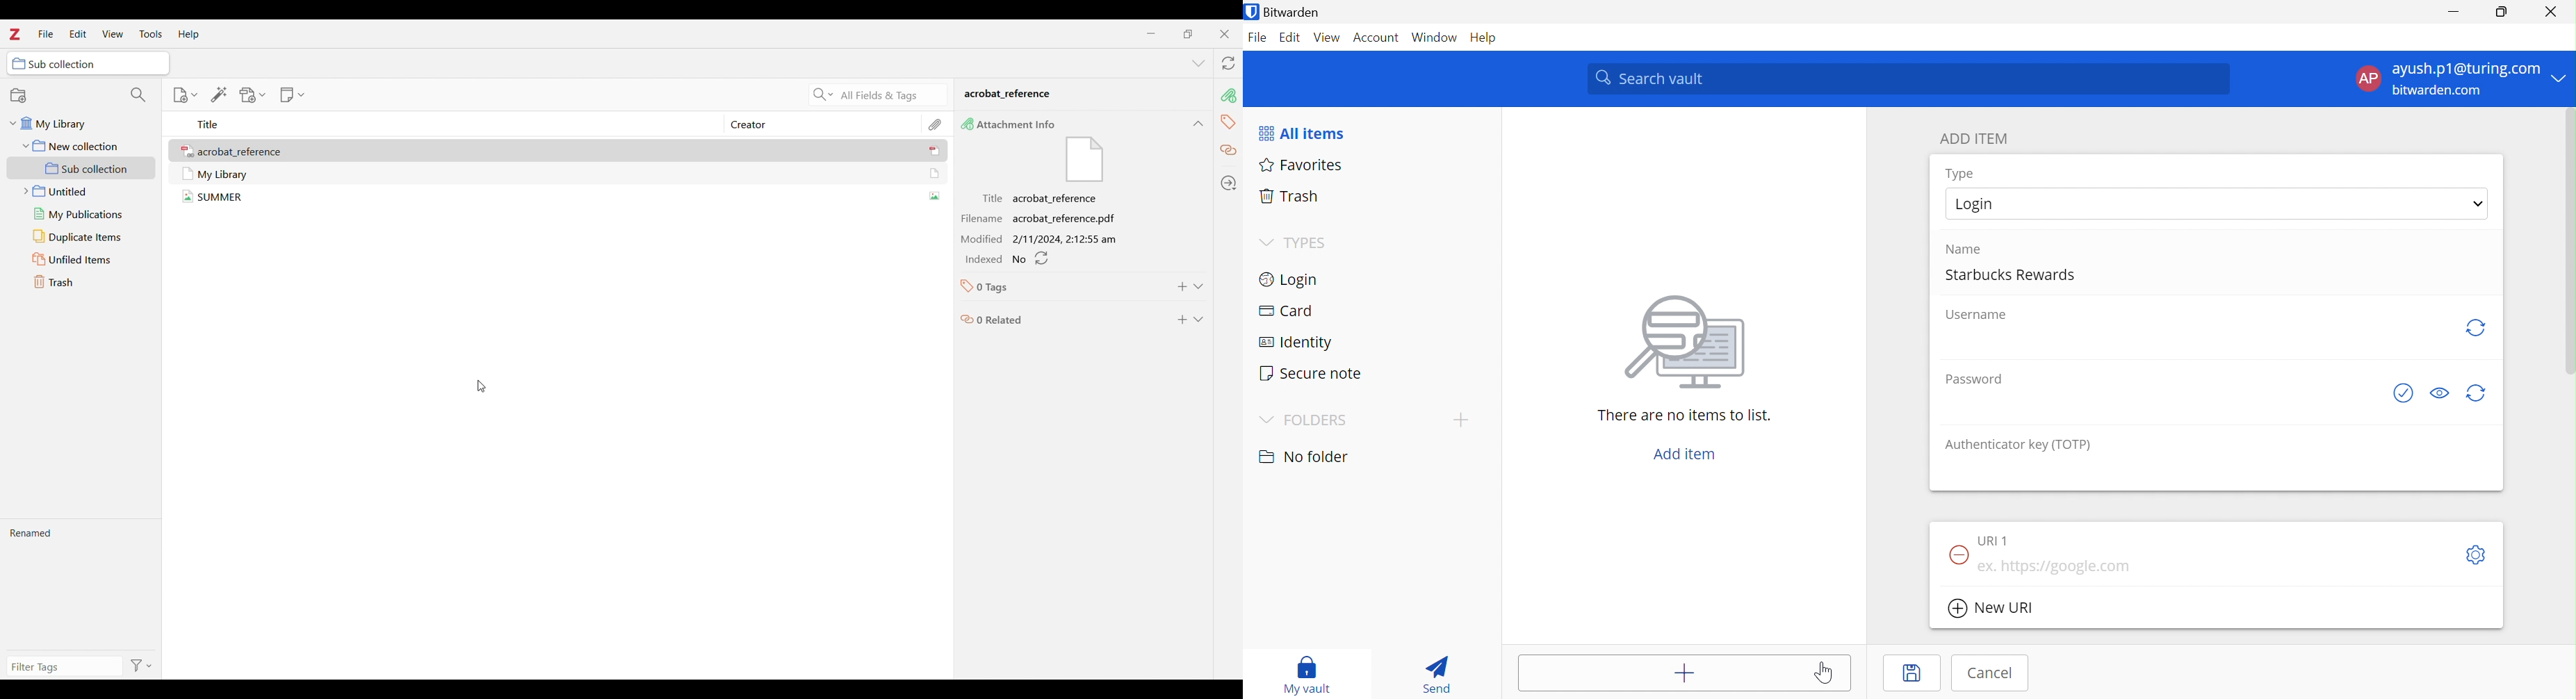 Image resolution: width=2576 pixels, height=700 pixels. Describe the element at coordinates (292, 94) in the screenshot. I see `New note options` at that location.